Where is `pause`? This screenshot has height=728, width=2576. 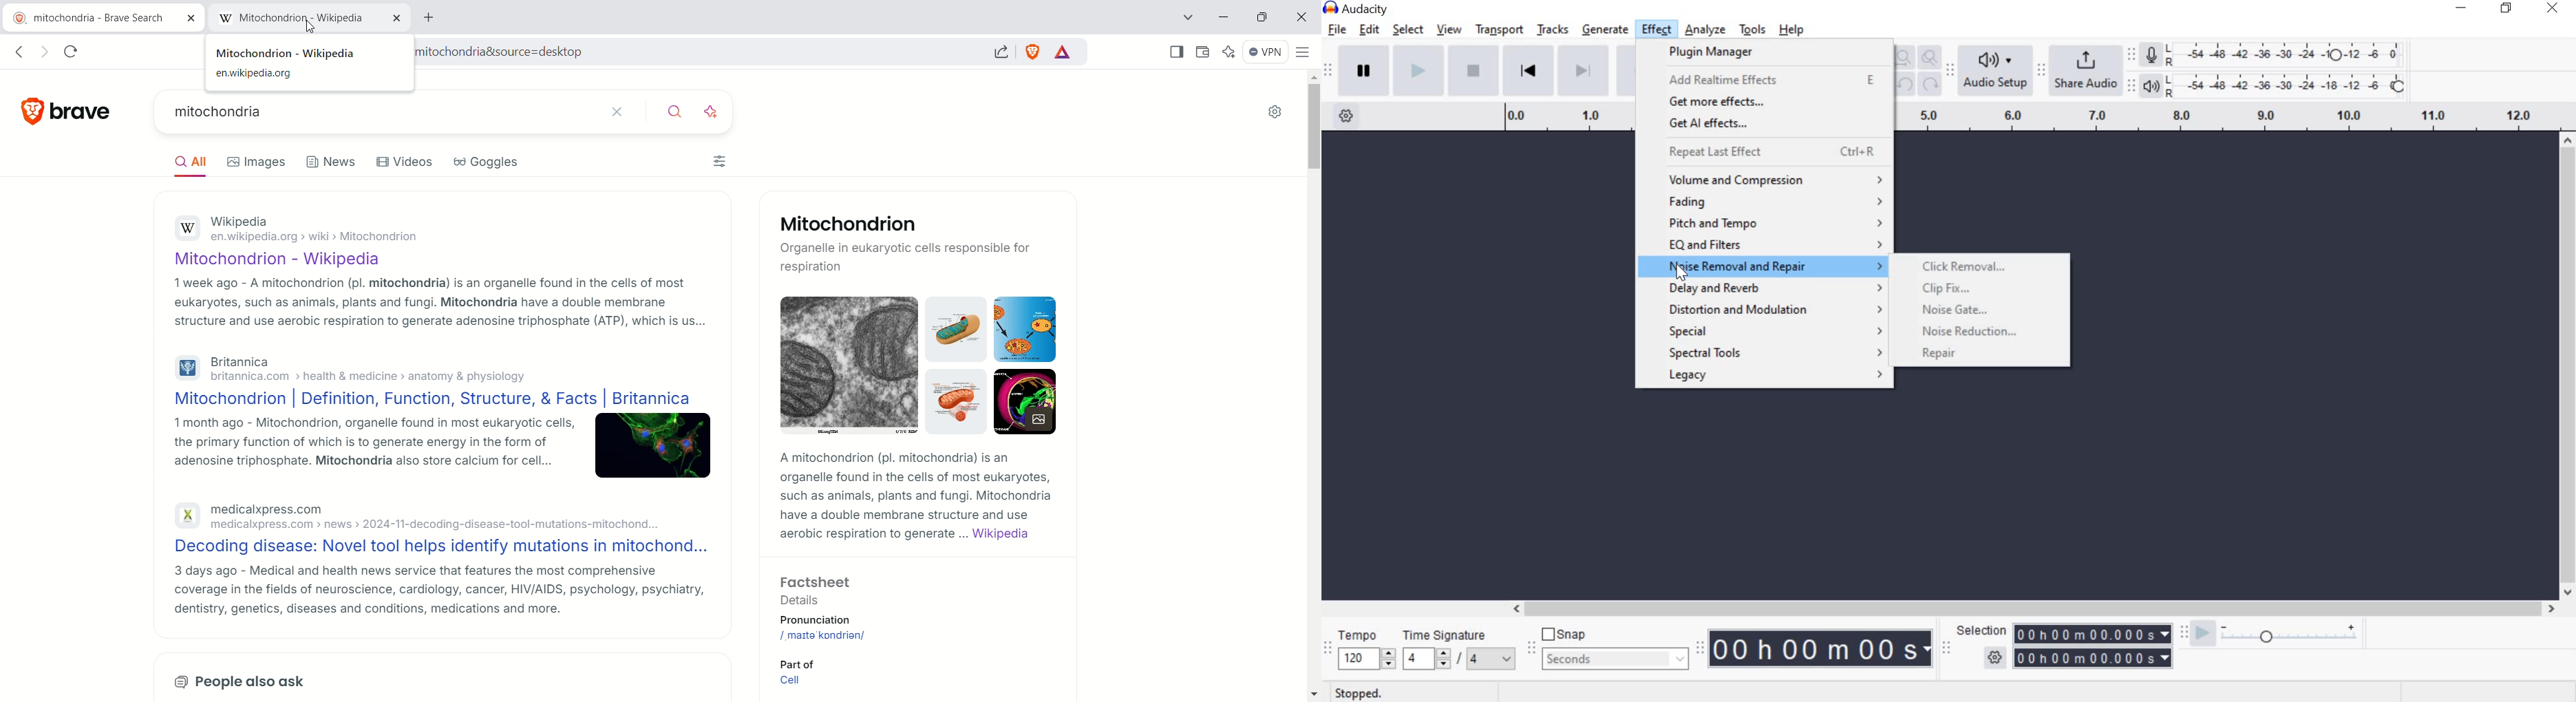 pause is located at coordinates (1365, 73).